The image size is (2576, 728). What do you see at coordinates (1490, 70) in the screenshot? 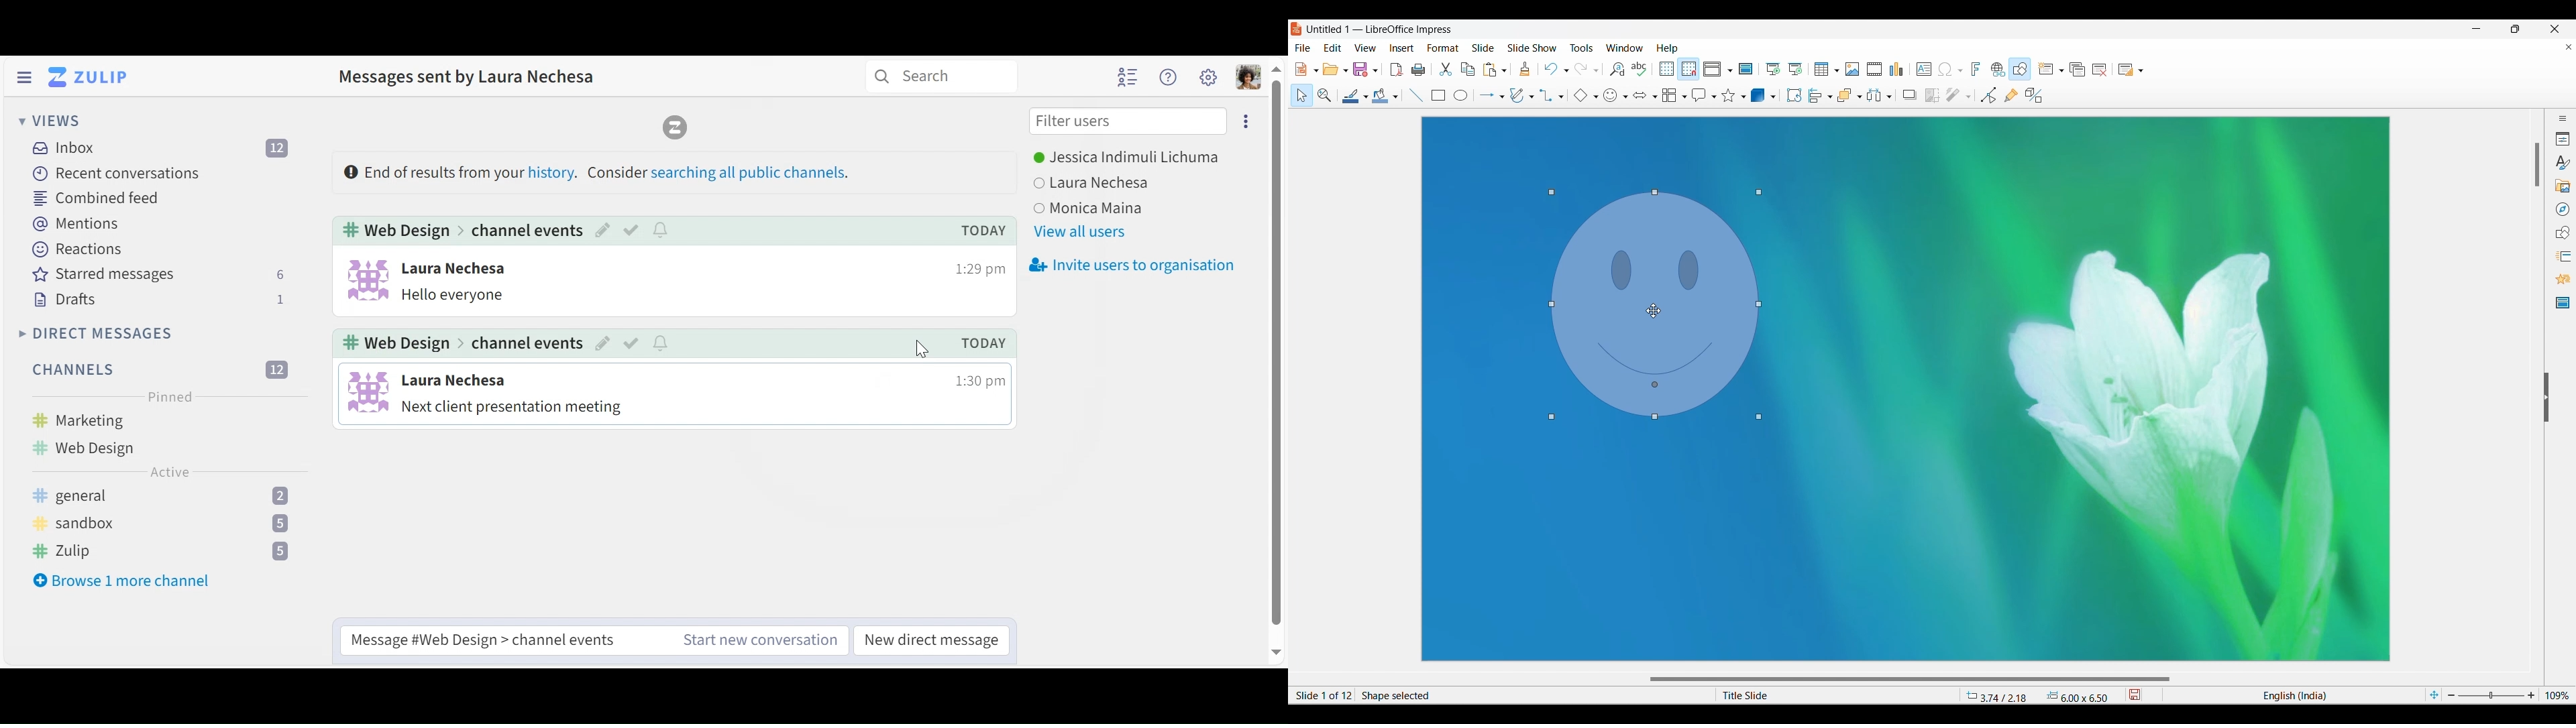
I see `Paste` at bounding box center [1490, 70].